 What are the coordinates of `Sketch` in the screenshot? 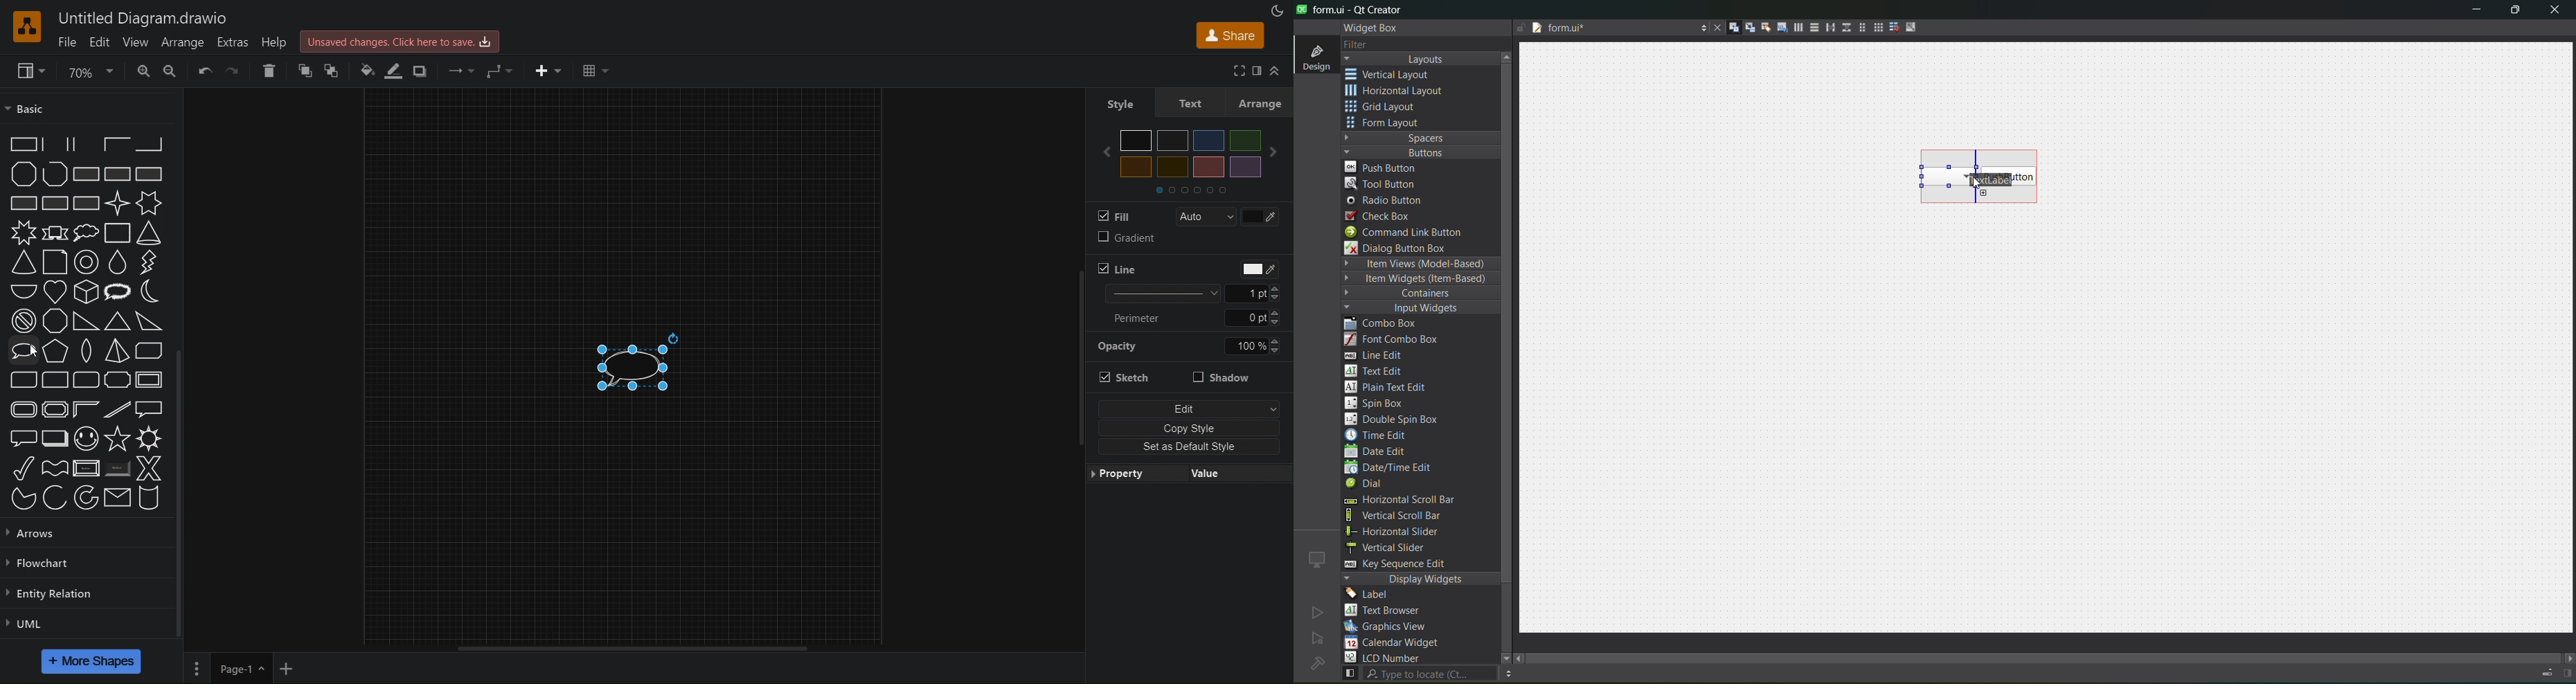 It's located at (1124, 378).